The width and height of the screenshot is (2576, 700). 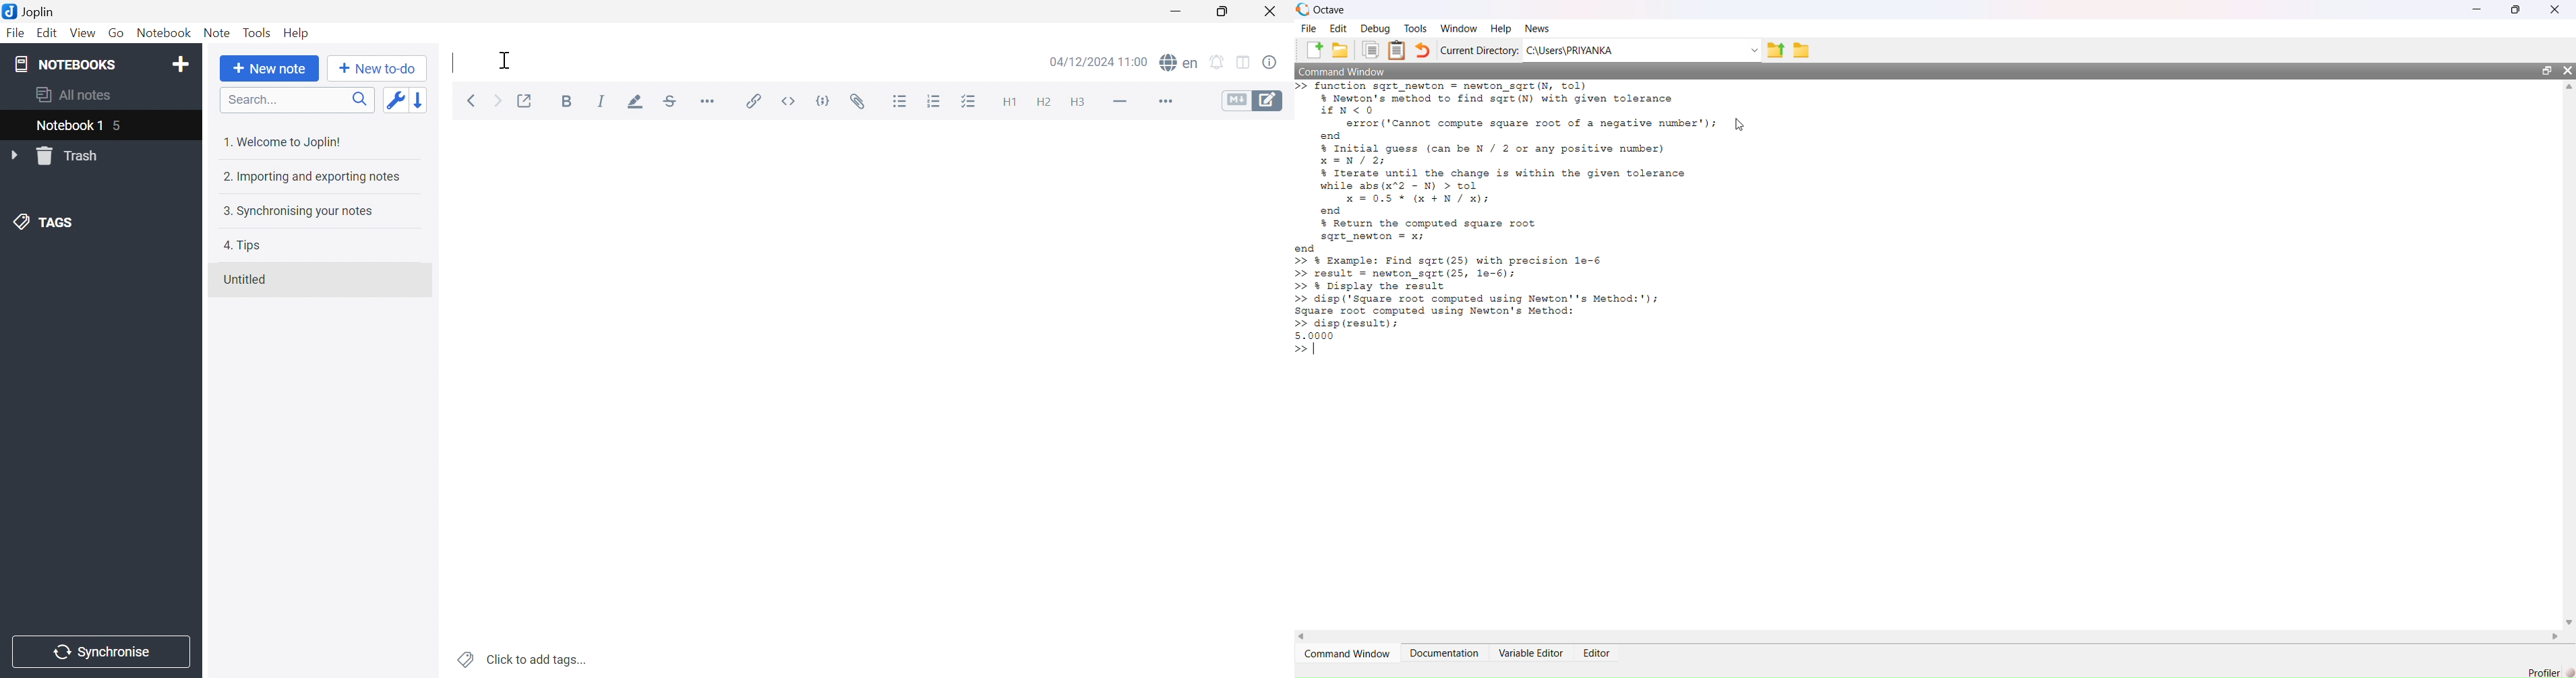 I want to click on Trash, so click(x=72, y=156).